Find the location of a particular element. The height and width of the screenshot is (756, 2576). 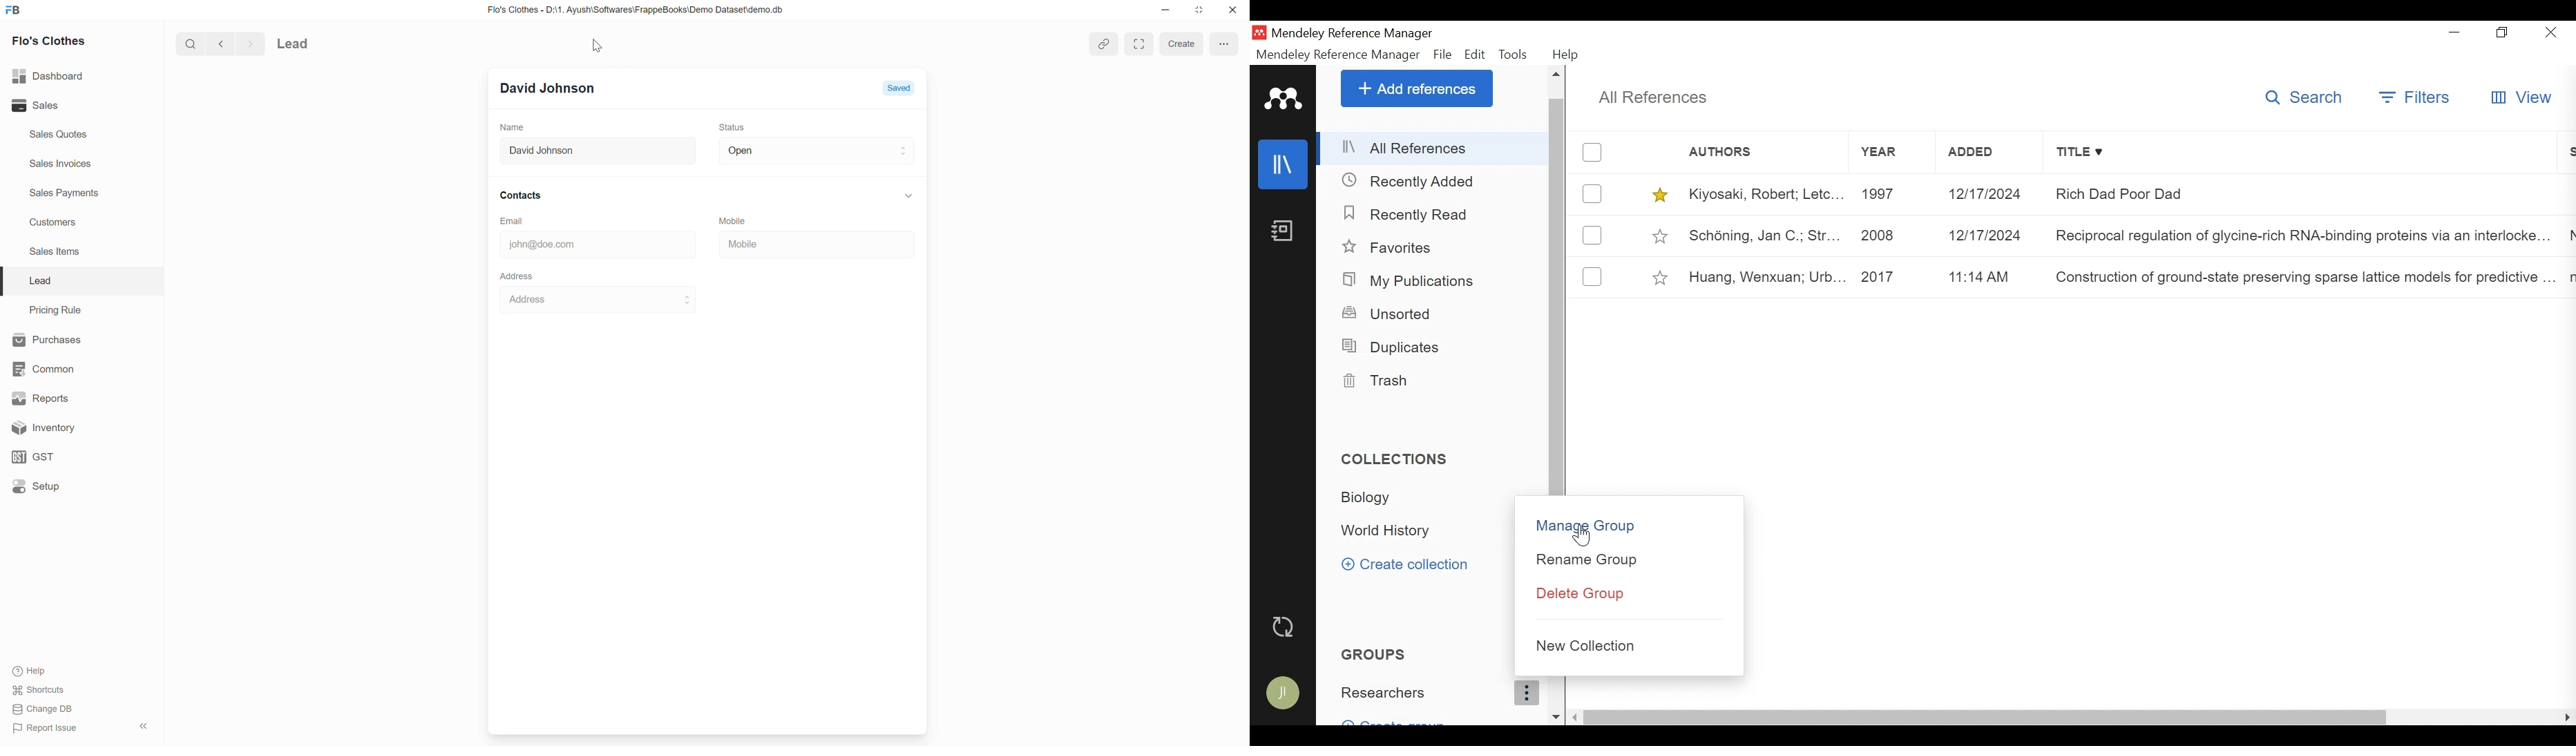

 Change DB is located at coordinates (41, 710).